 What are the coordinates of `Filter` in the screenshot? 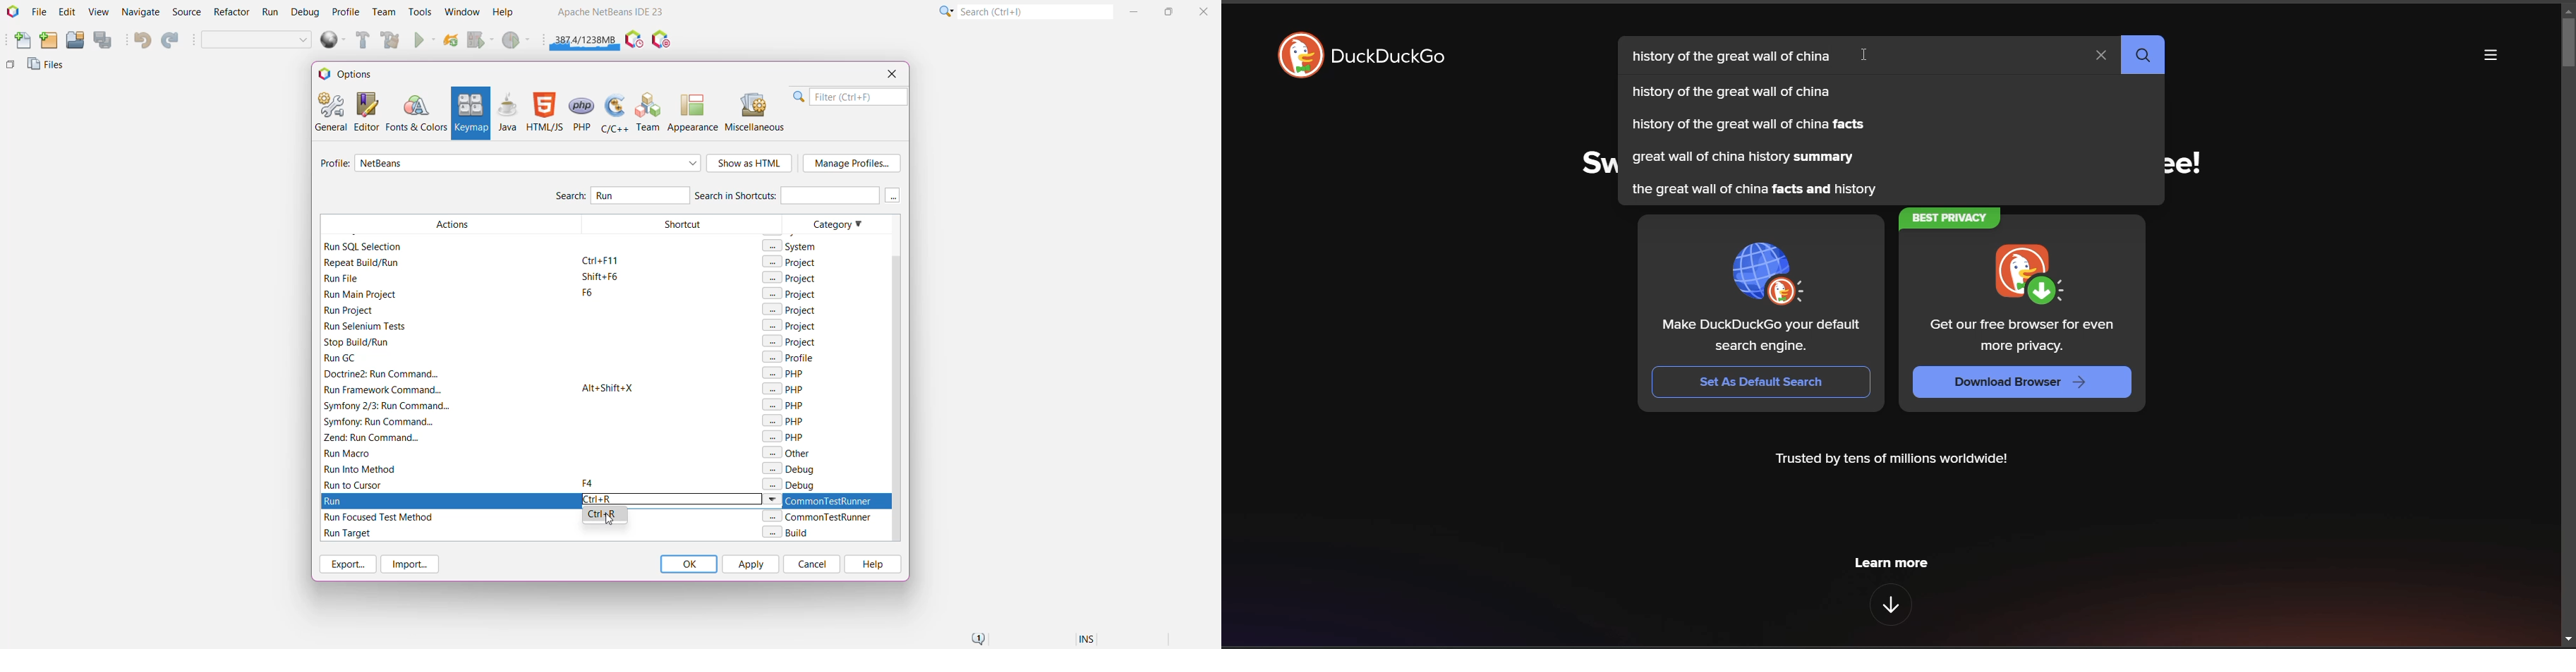 It's located at (850, 97).